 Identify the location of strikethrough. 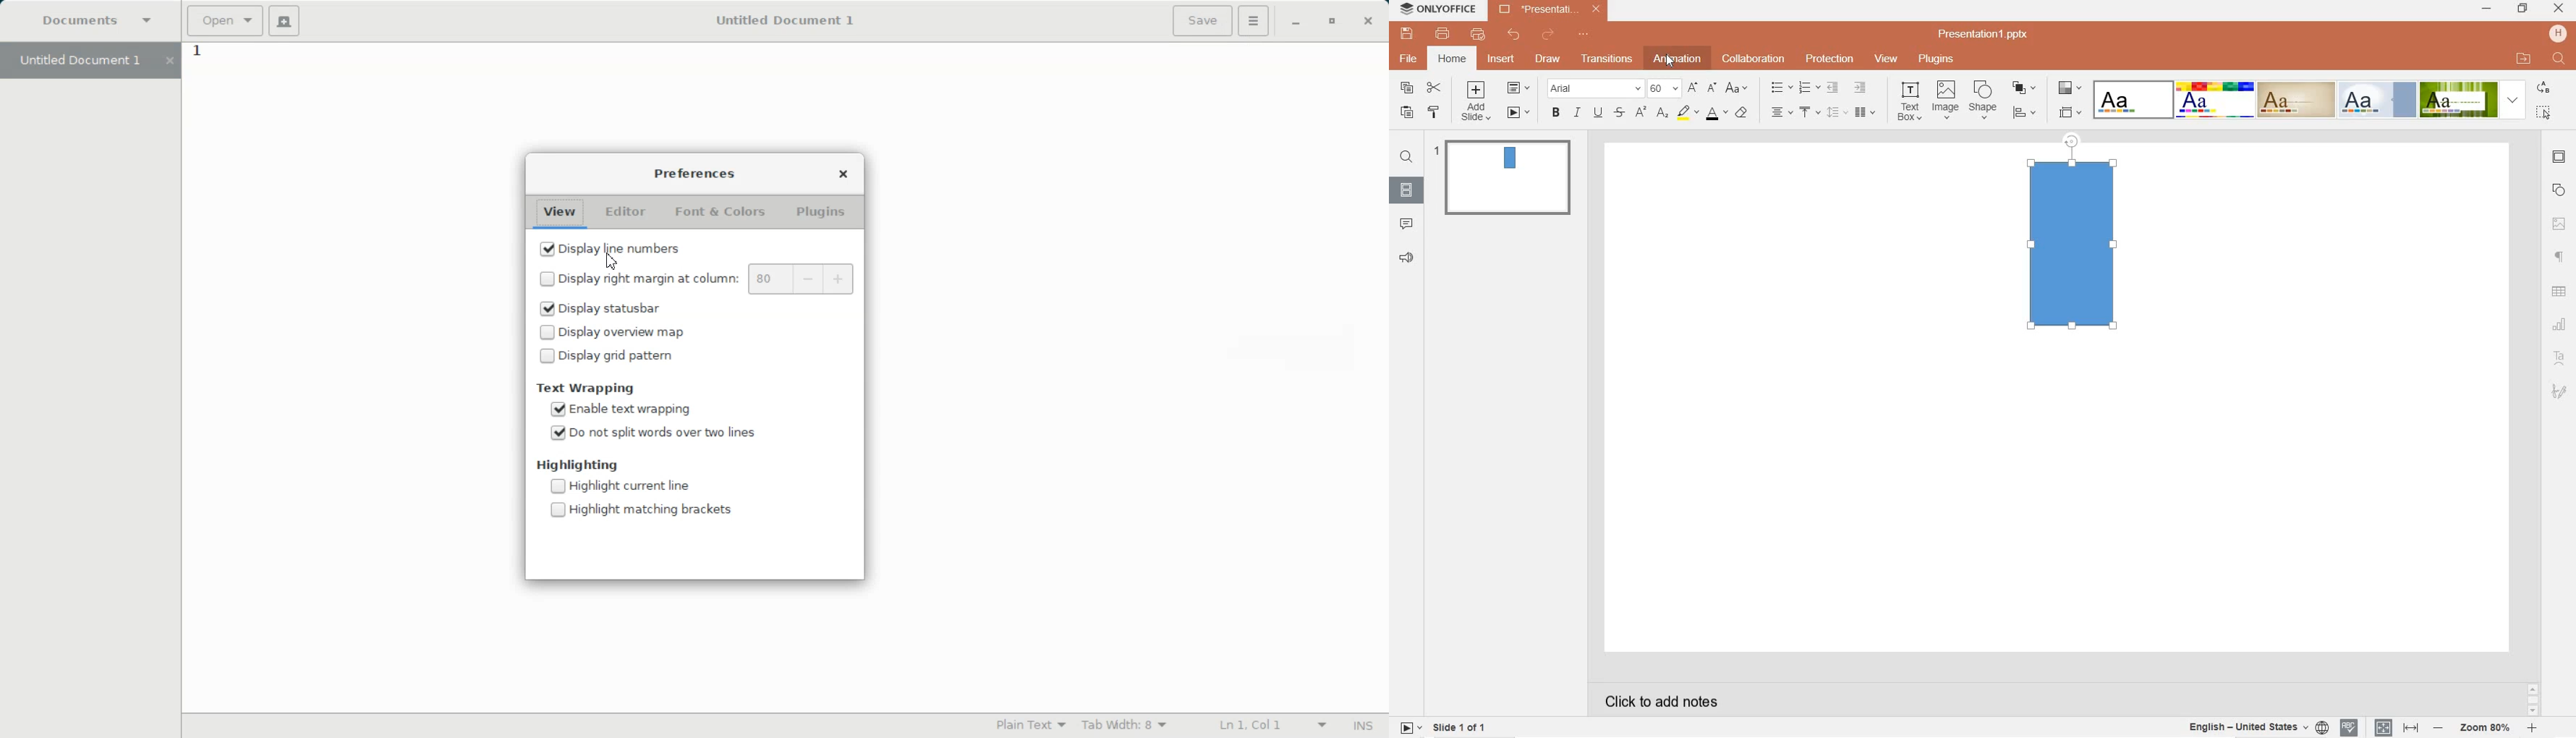
(1619, 113).